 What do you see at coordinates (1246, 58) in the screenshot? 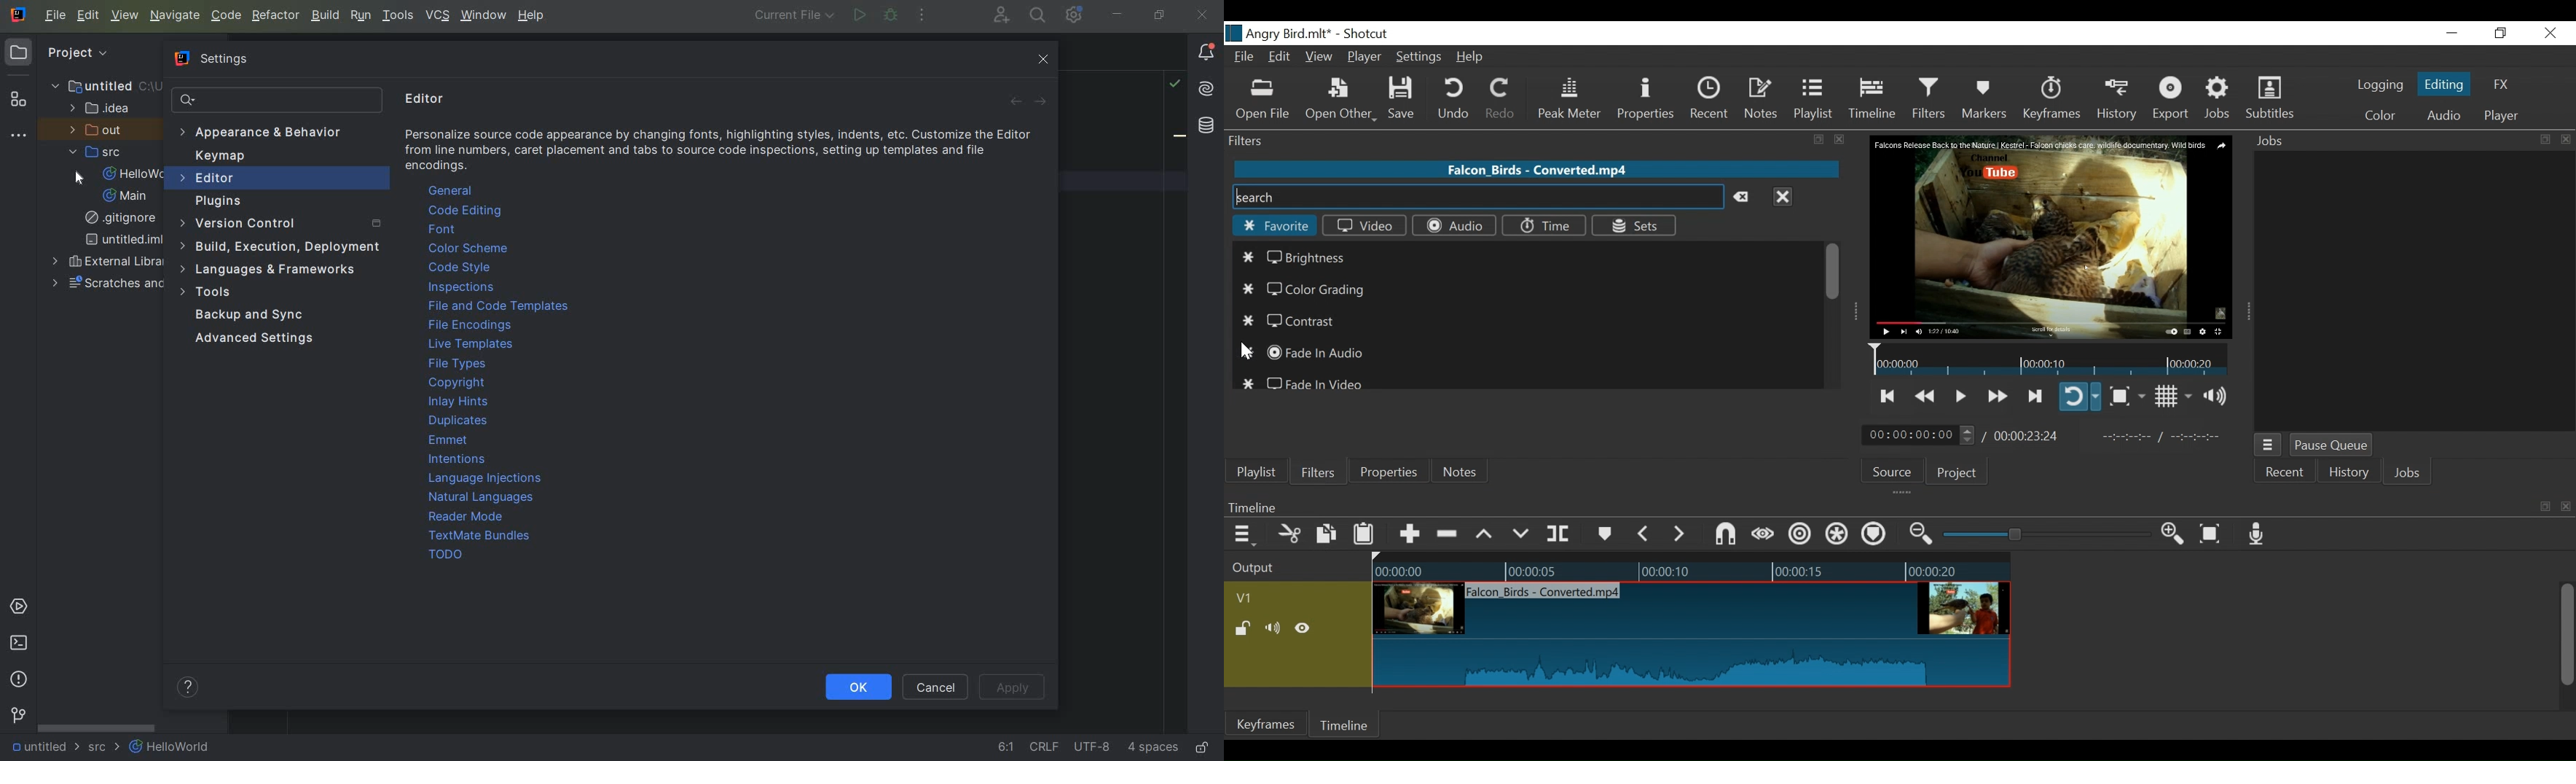
I see `File Name` at bounding box center [1246, 58].